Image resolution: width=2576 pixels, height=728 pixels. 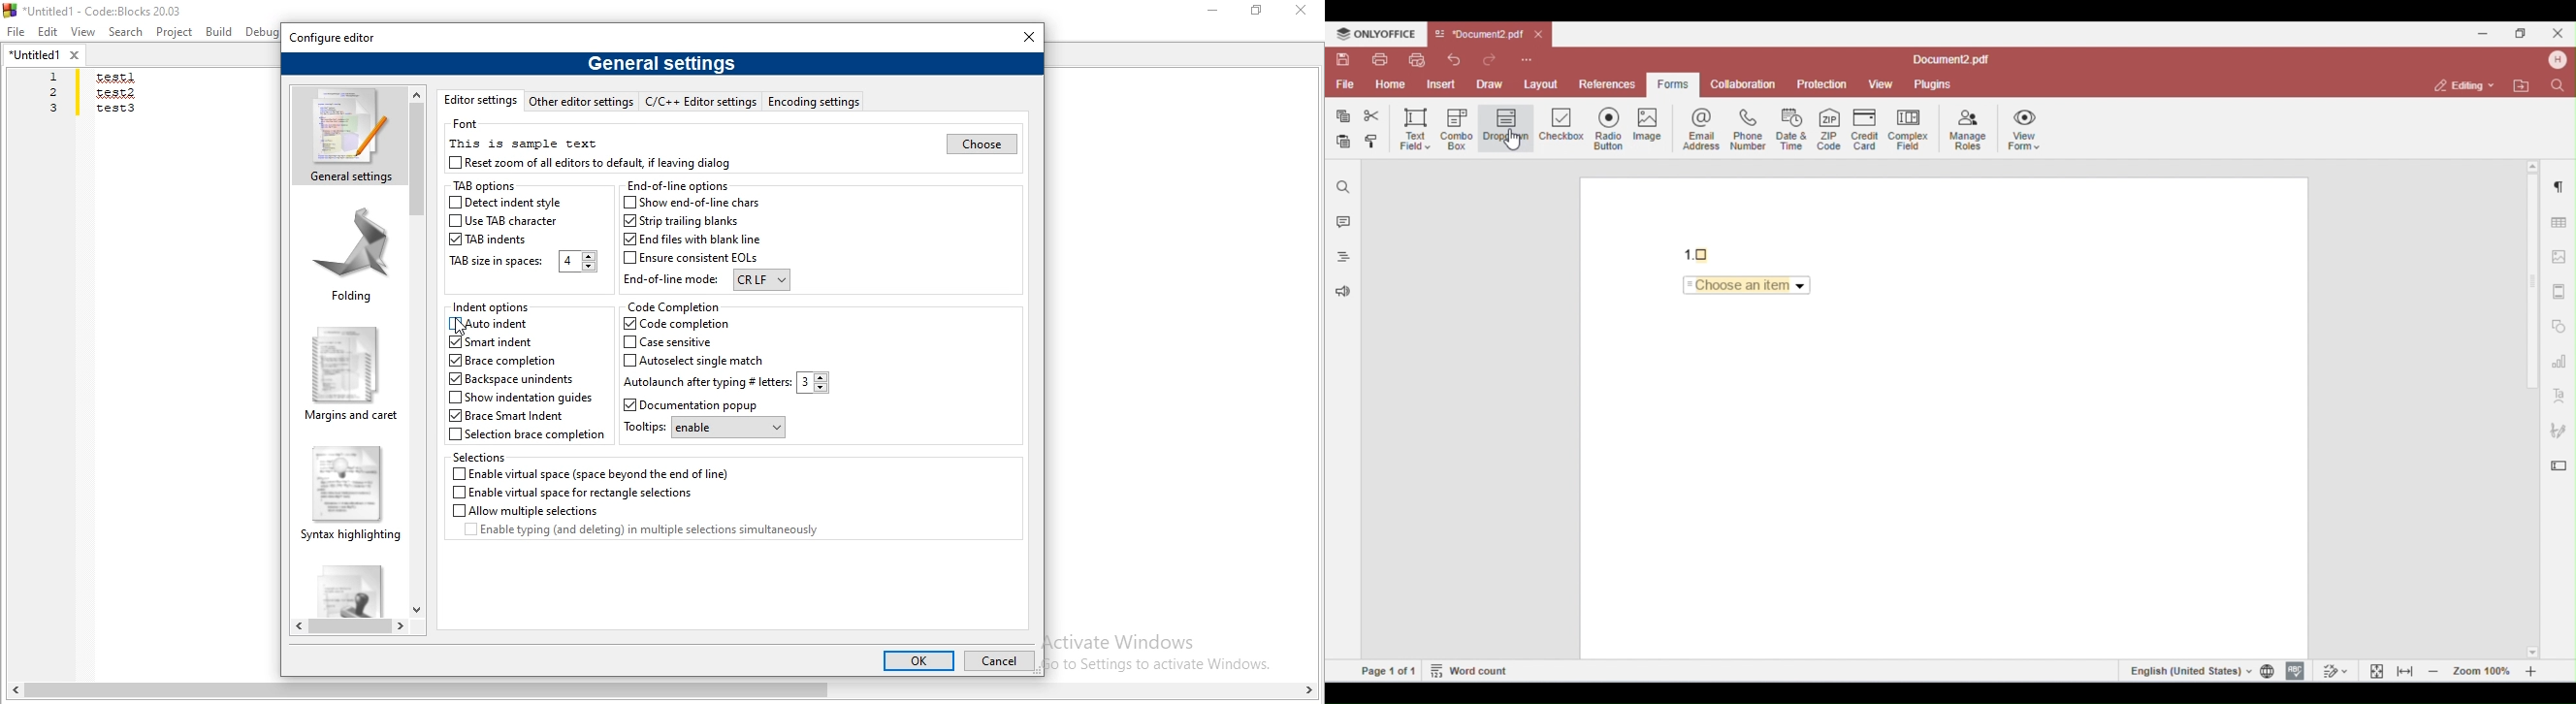 I want to click on TAB options, so click(x=482, y=187).